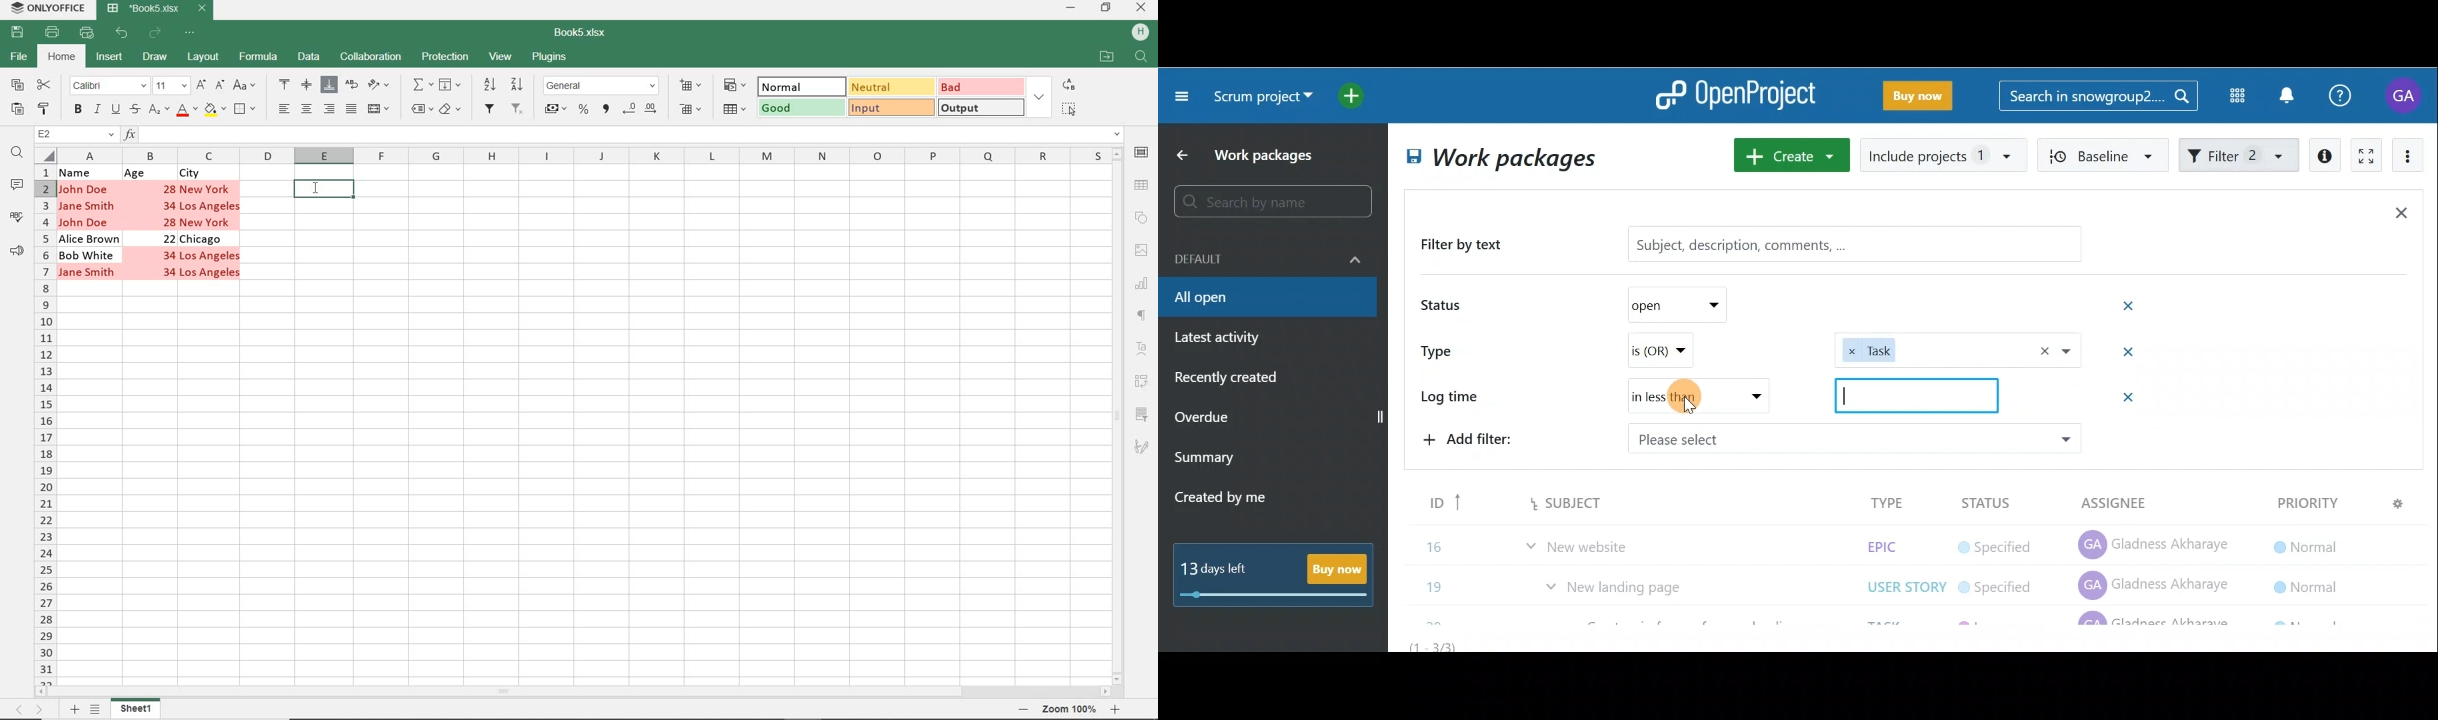 The height and width of the screenshot is (728, 2464). What do you see at coordinates (96, 710) in the screenshot?
I see `LIST SHEETS` at bounding box center [96, 710].